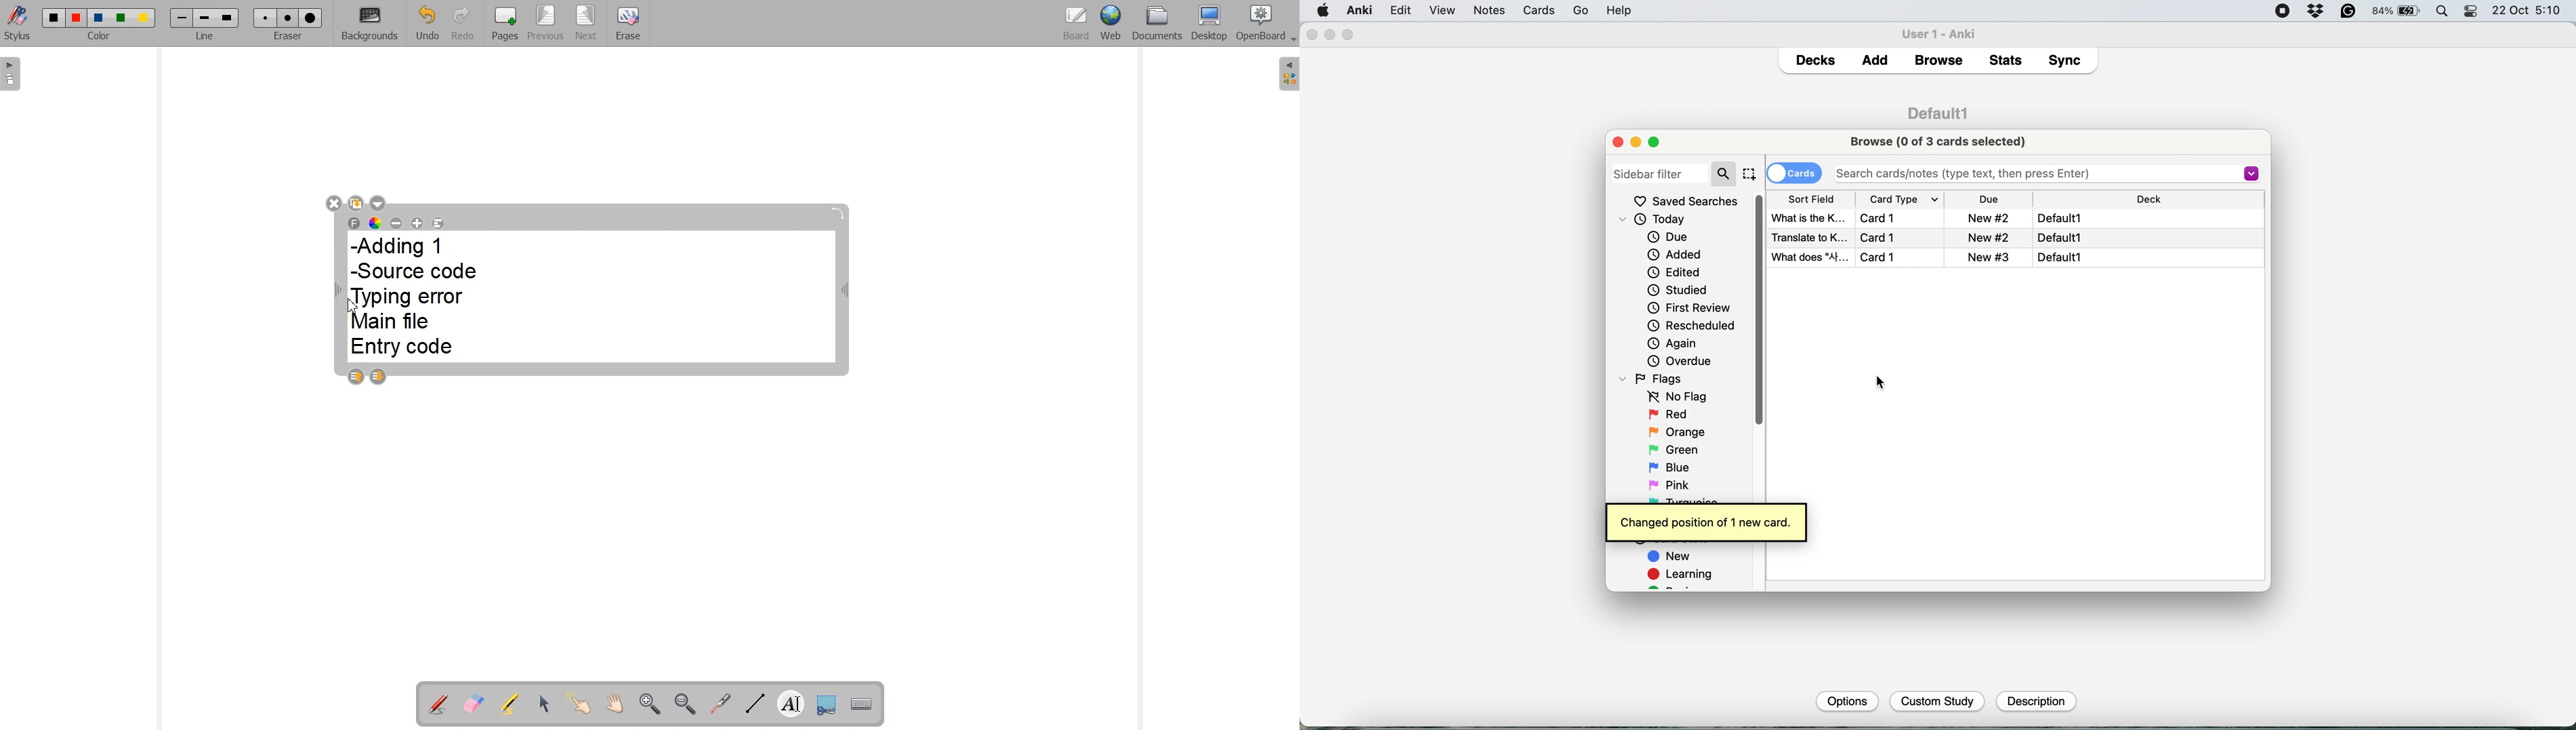  I want to click on spotlight search, so click(2445, 12).